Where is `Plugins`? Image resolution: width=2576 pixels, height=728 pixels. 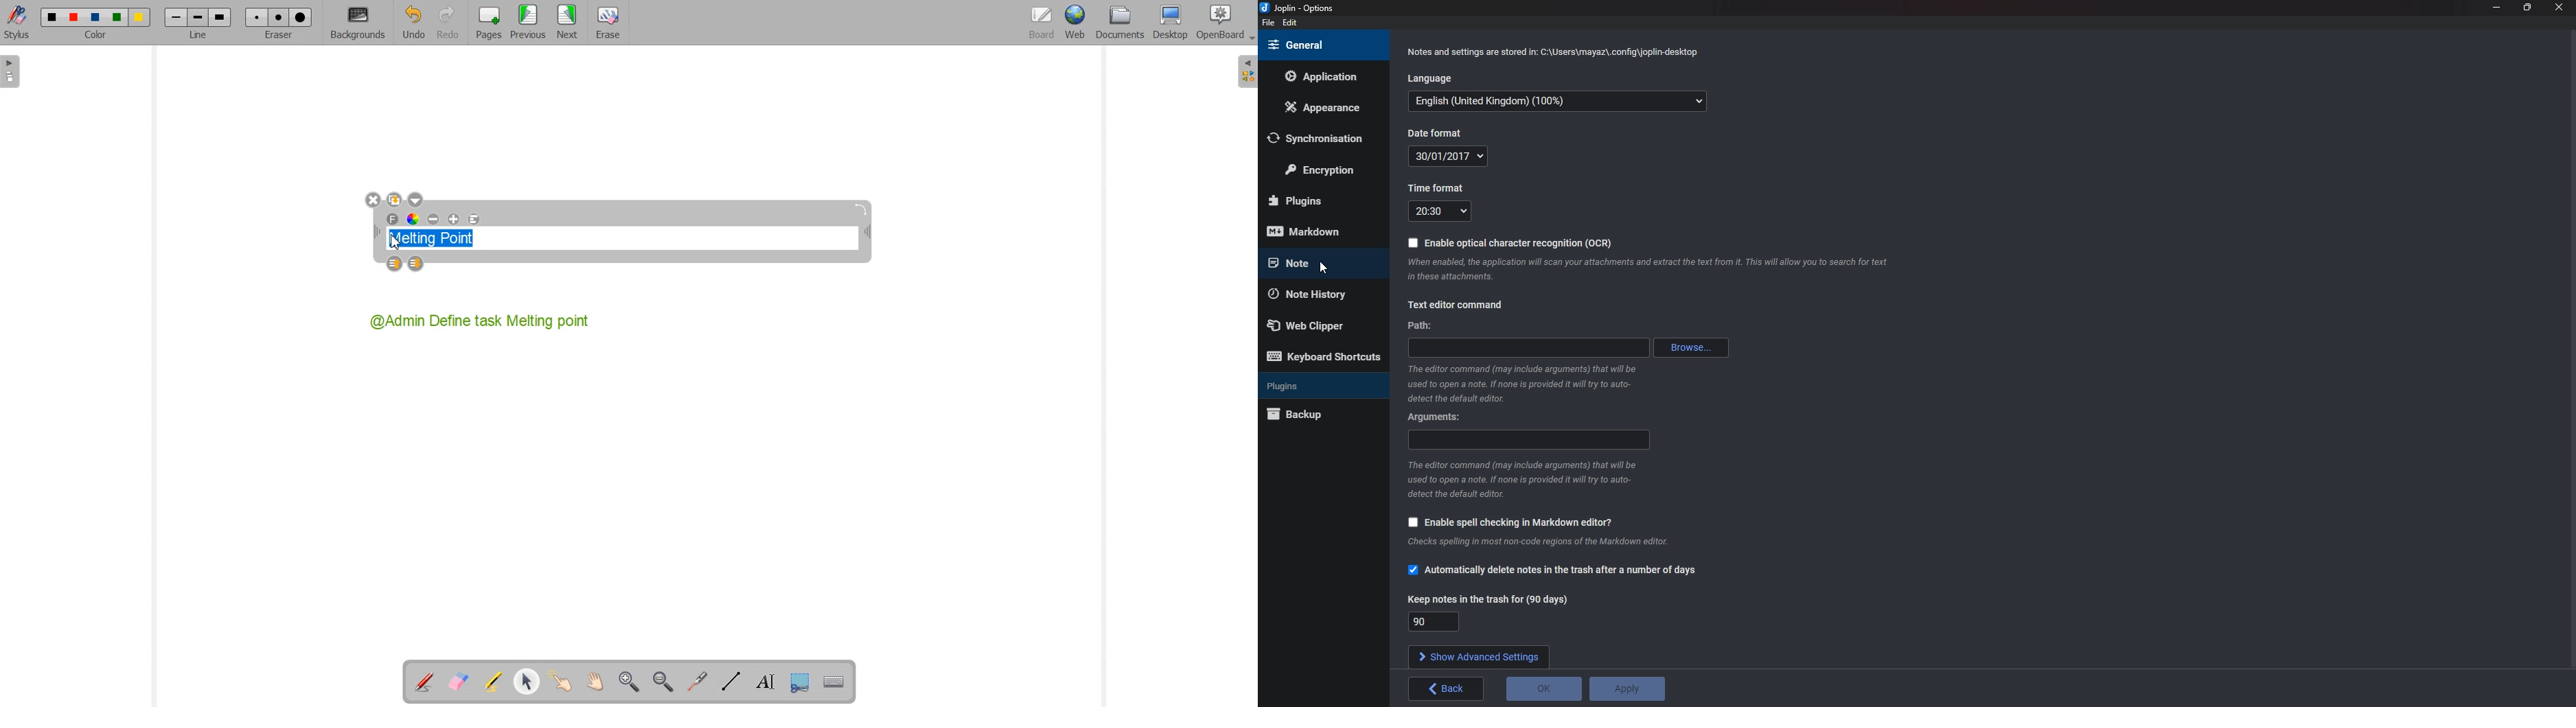
Plugins is located at coordinates (1320, 200).